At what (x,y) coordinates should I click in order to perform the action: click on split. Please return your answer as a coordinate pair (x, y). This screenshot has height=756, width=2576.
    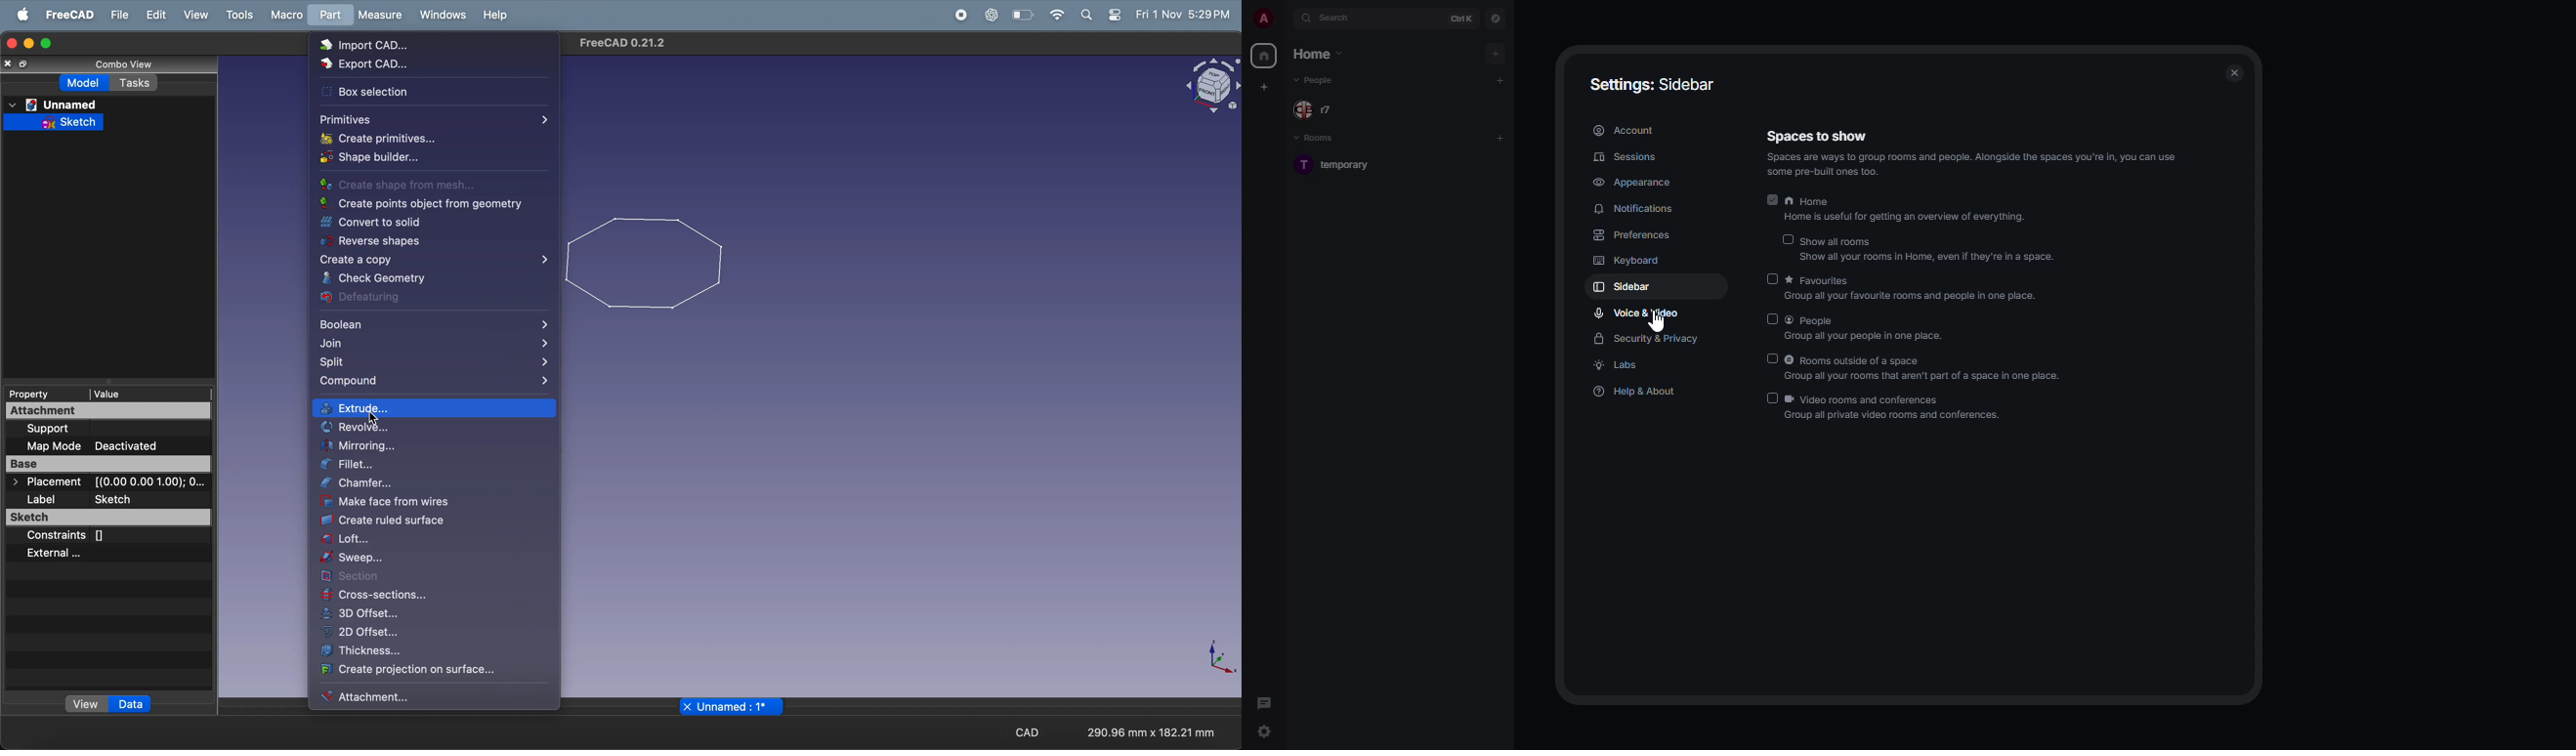
    Looking at the image, I should click on (437, 361).